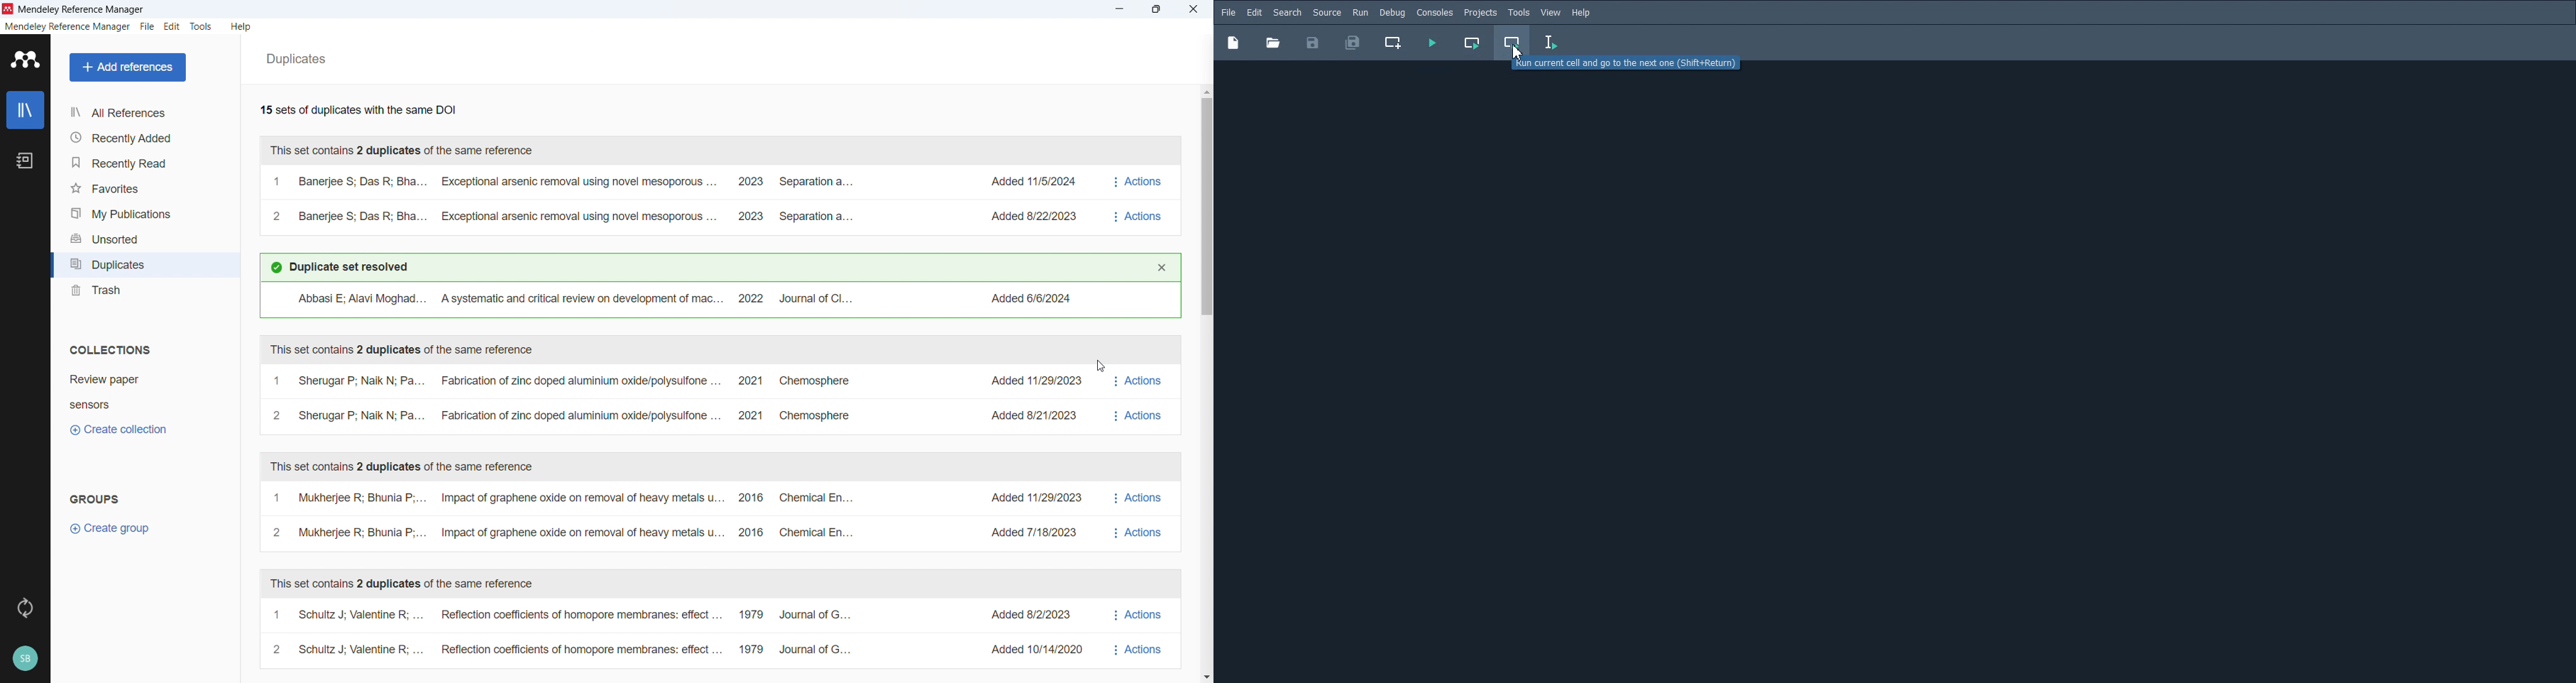  I want to click on This set contains 2 duplicates of the same reference, so click(405, 586).